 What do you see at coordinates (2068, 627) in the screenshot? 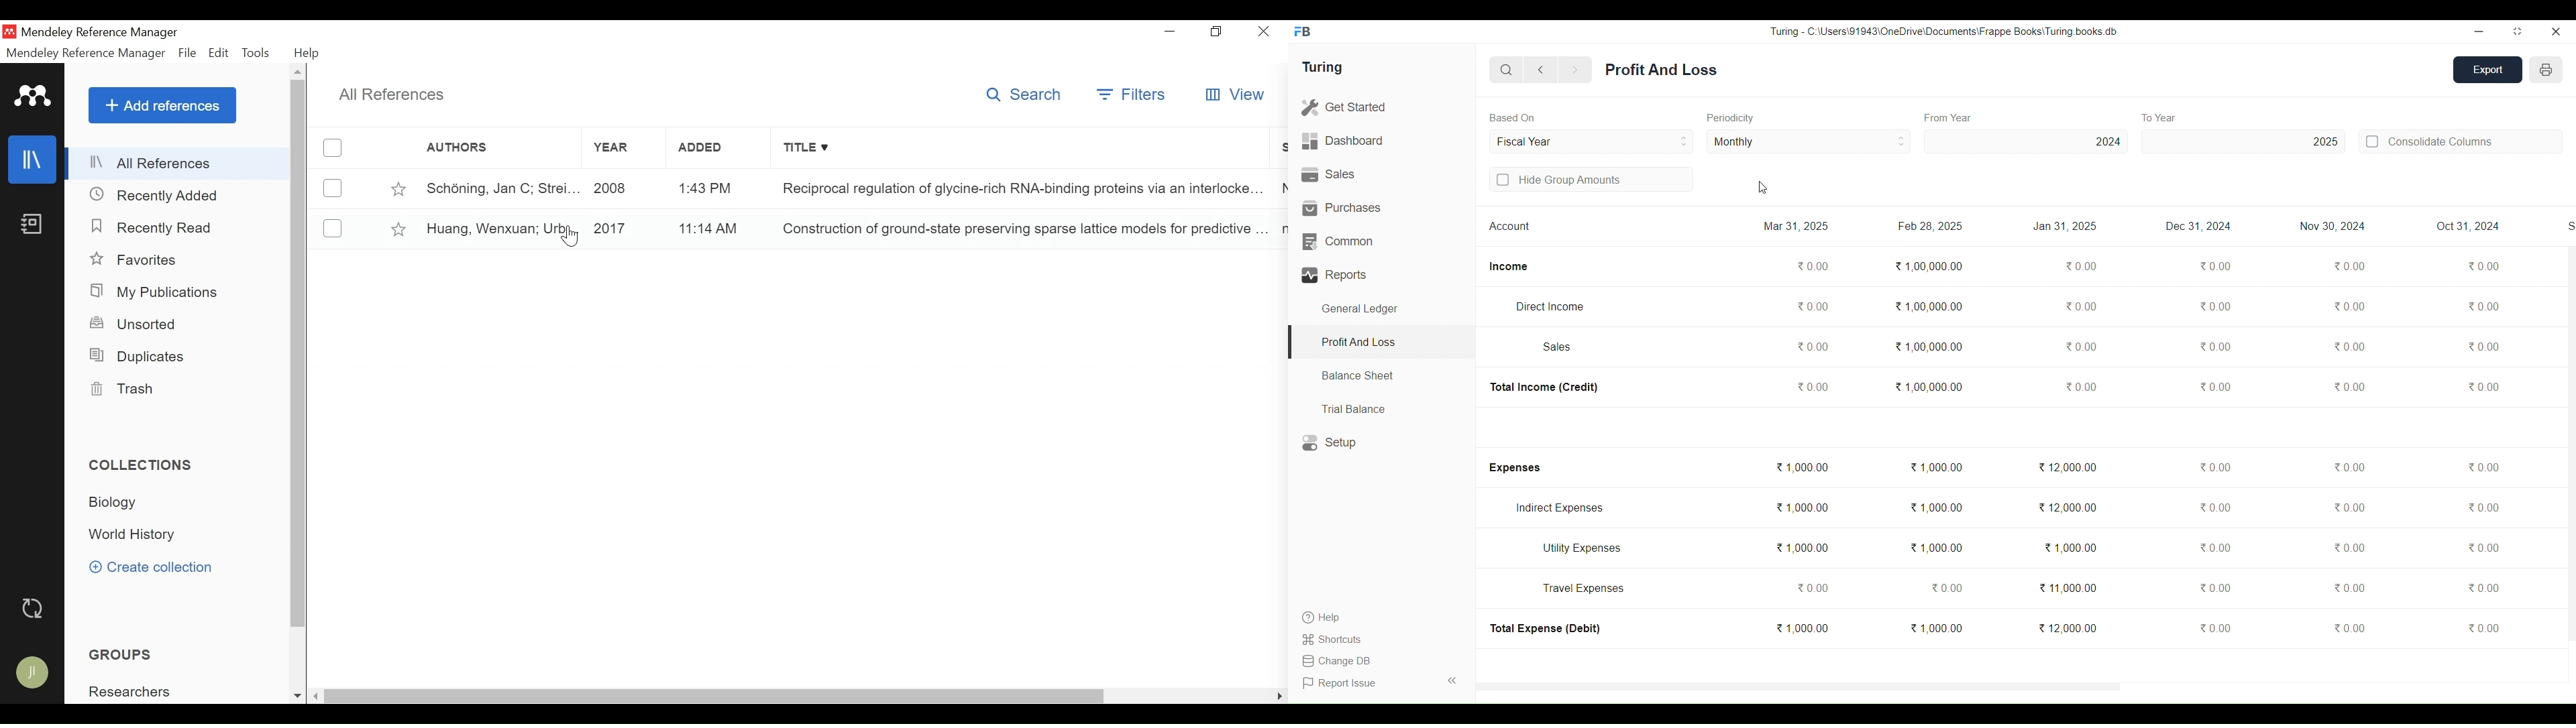
I see `12,000.00` at bounding box center [2068, 627].